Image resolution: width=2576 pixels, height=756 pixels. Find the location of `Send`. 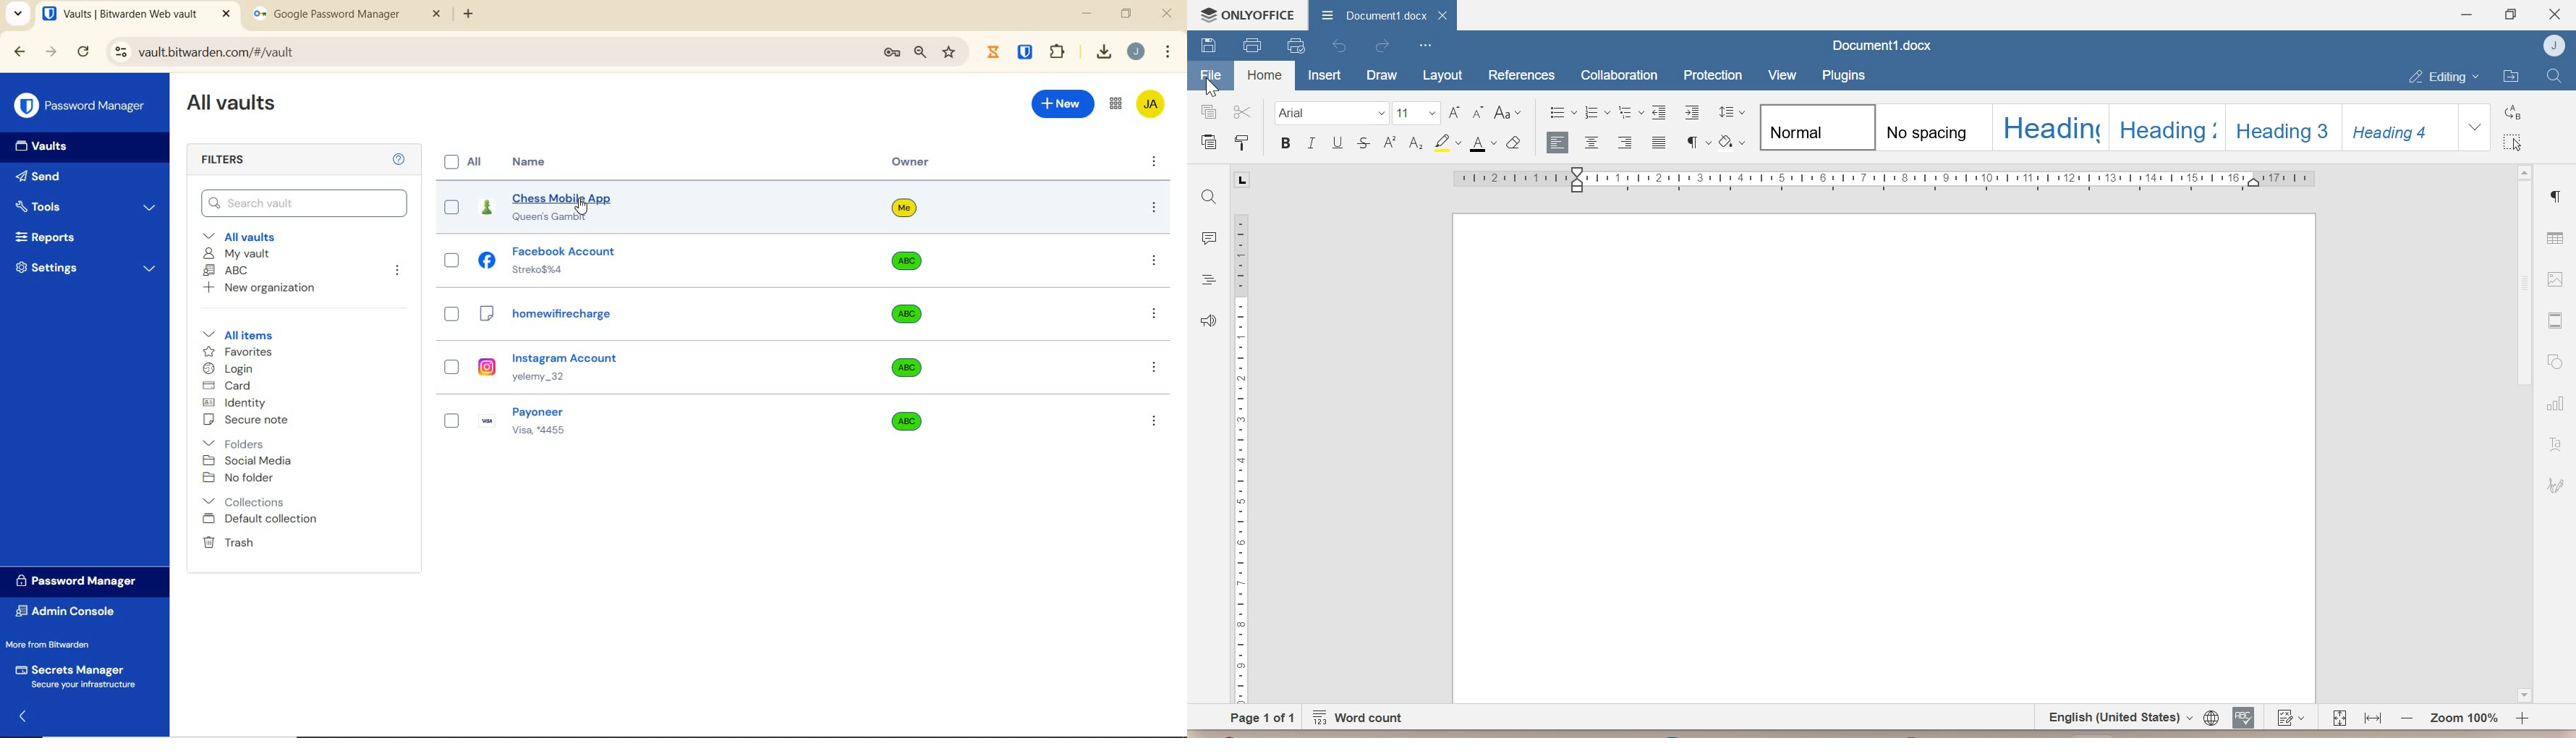

Send is located at coordinates (47, 176).